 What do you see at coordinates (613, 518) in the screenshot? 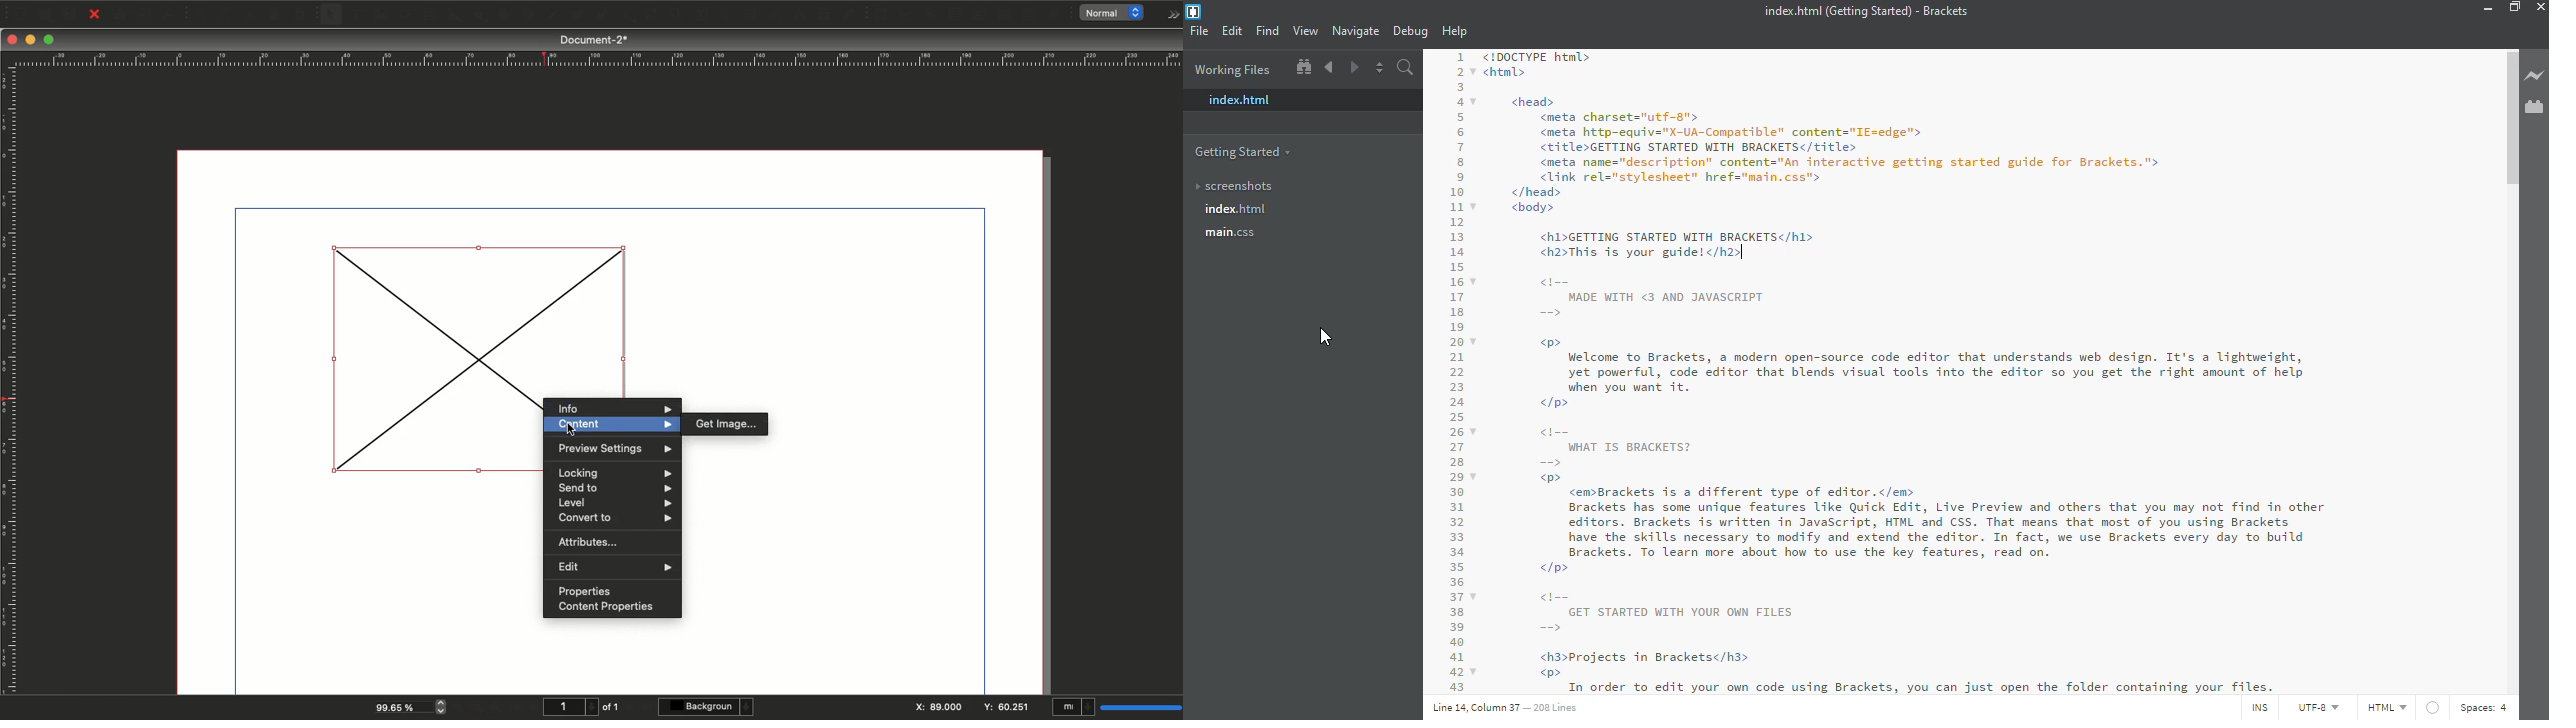
I see `Convert to` at bounding box center [613, 518].